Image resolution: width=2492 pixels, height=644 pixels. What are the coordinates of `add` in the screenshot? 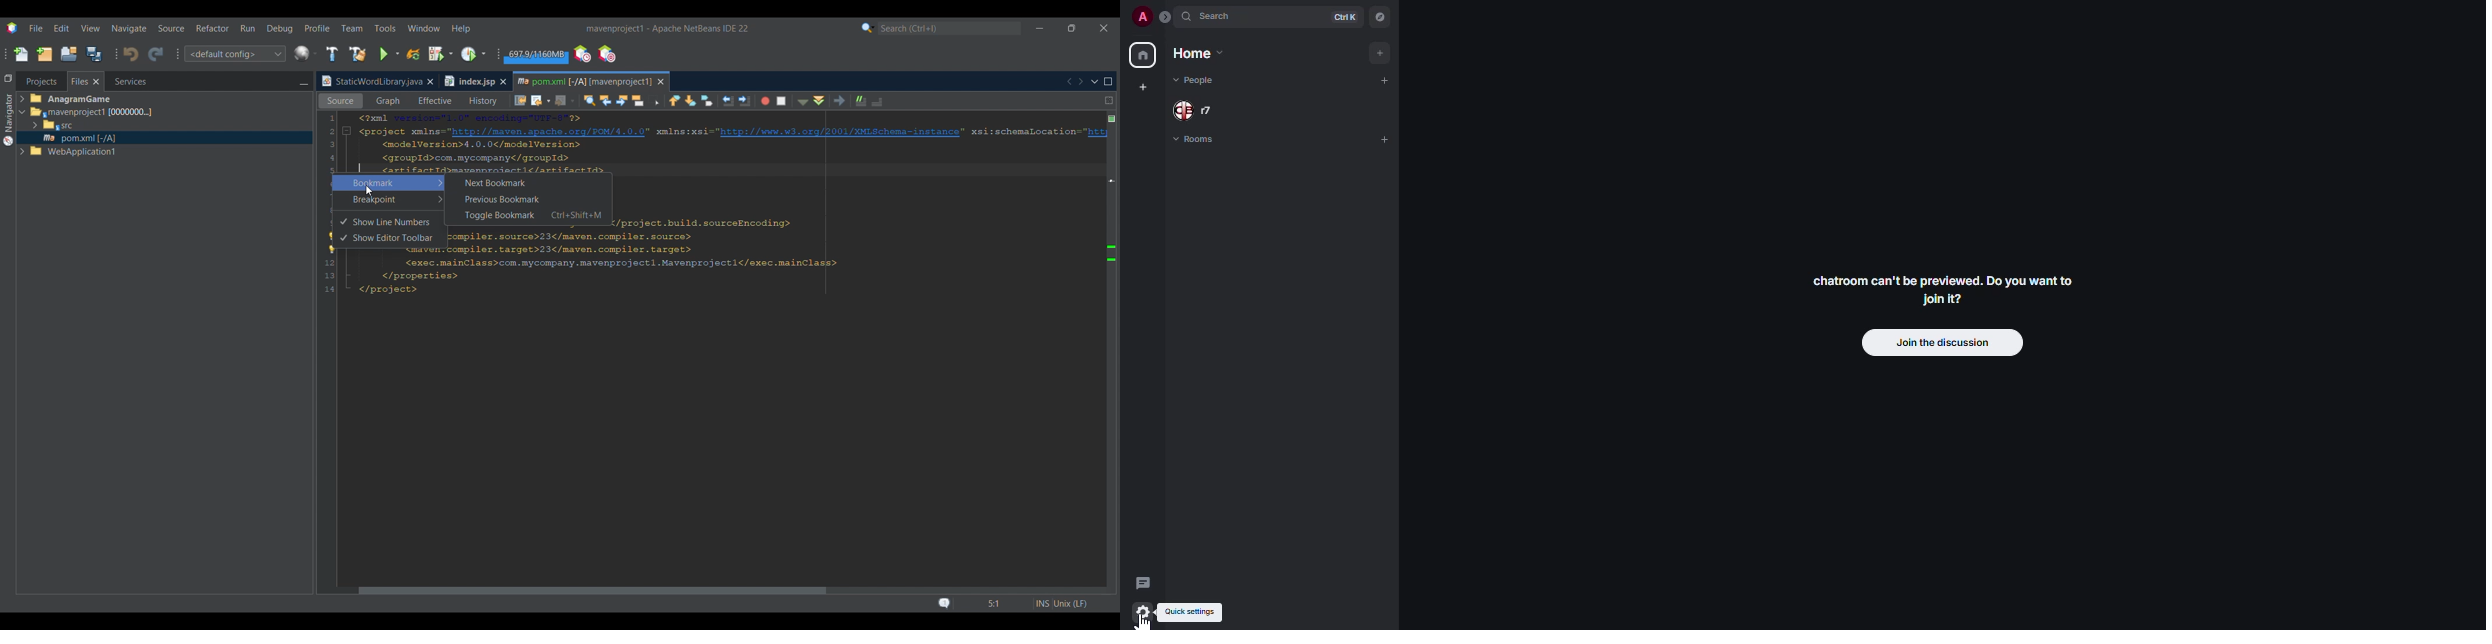 It's located at (1385, 139).